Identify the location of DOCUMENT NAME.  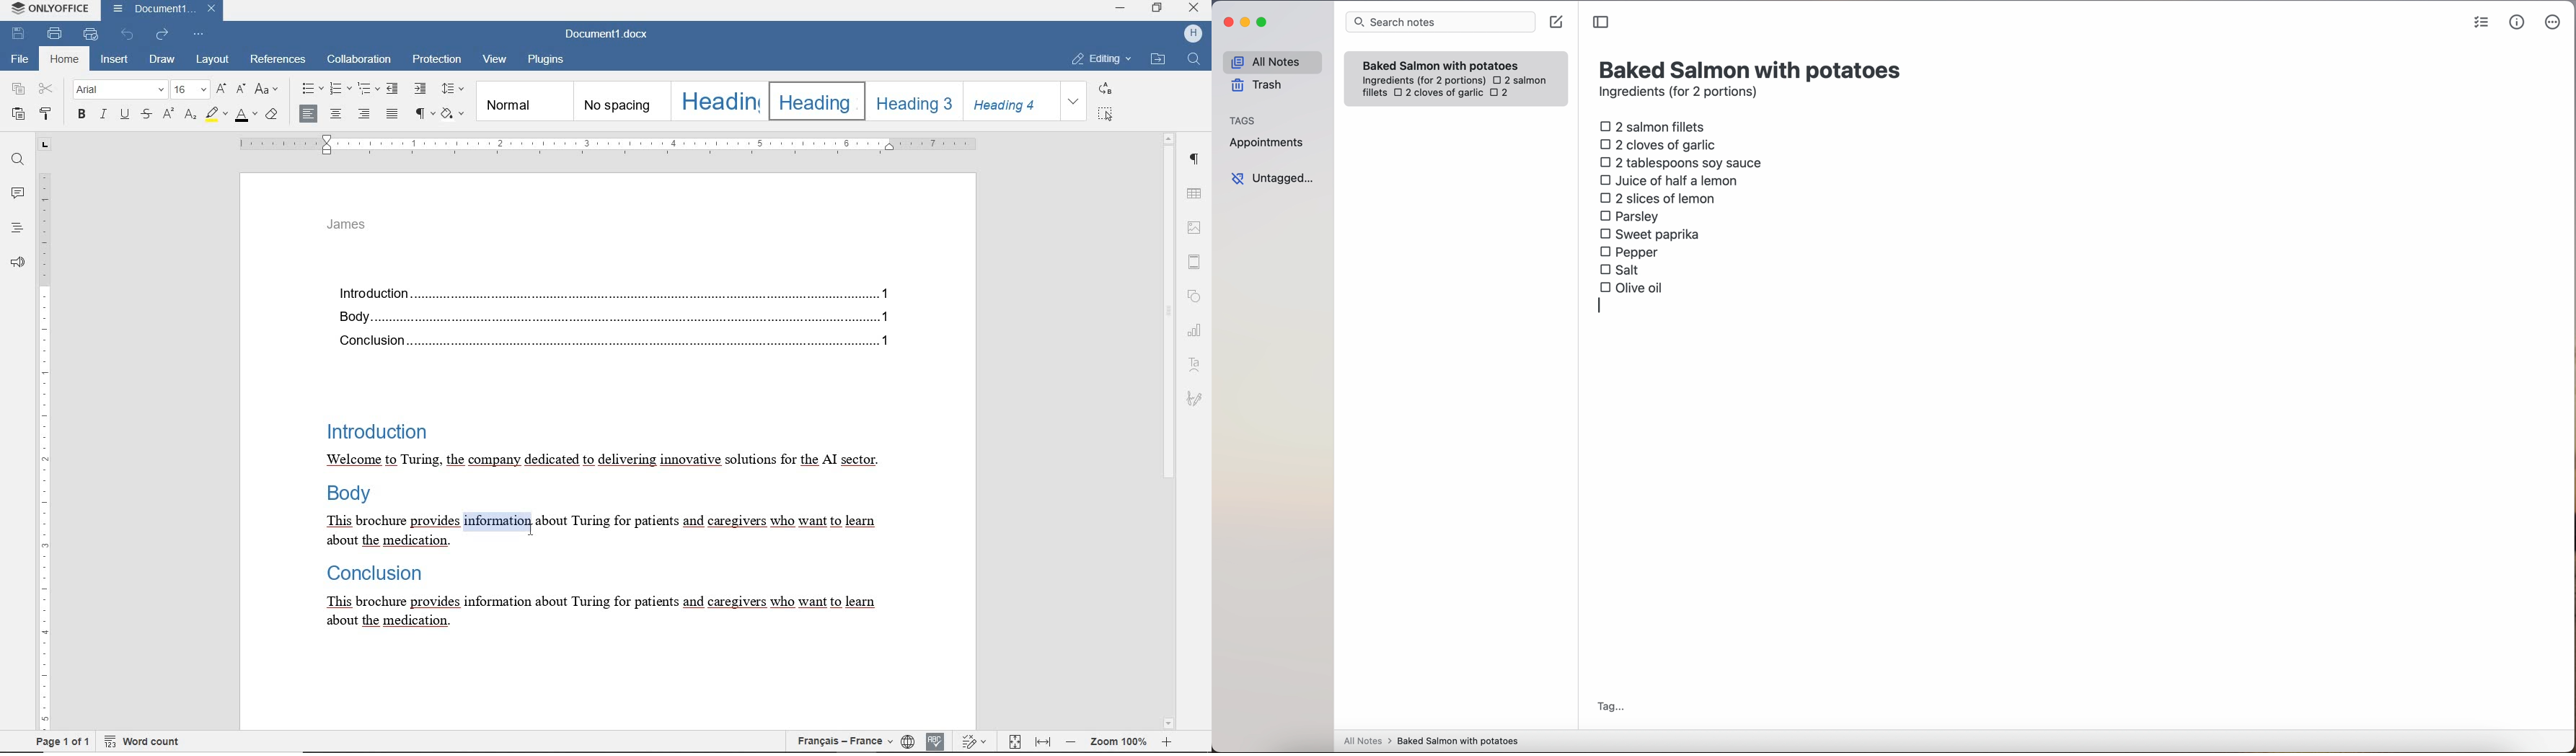
(612, 35).